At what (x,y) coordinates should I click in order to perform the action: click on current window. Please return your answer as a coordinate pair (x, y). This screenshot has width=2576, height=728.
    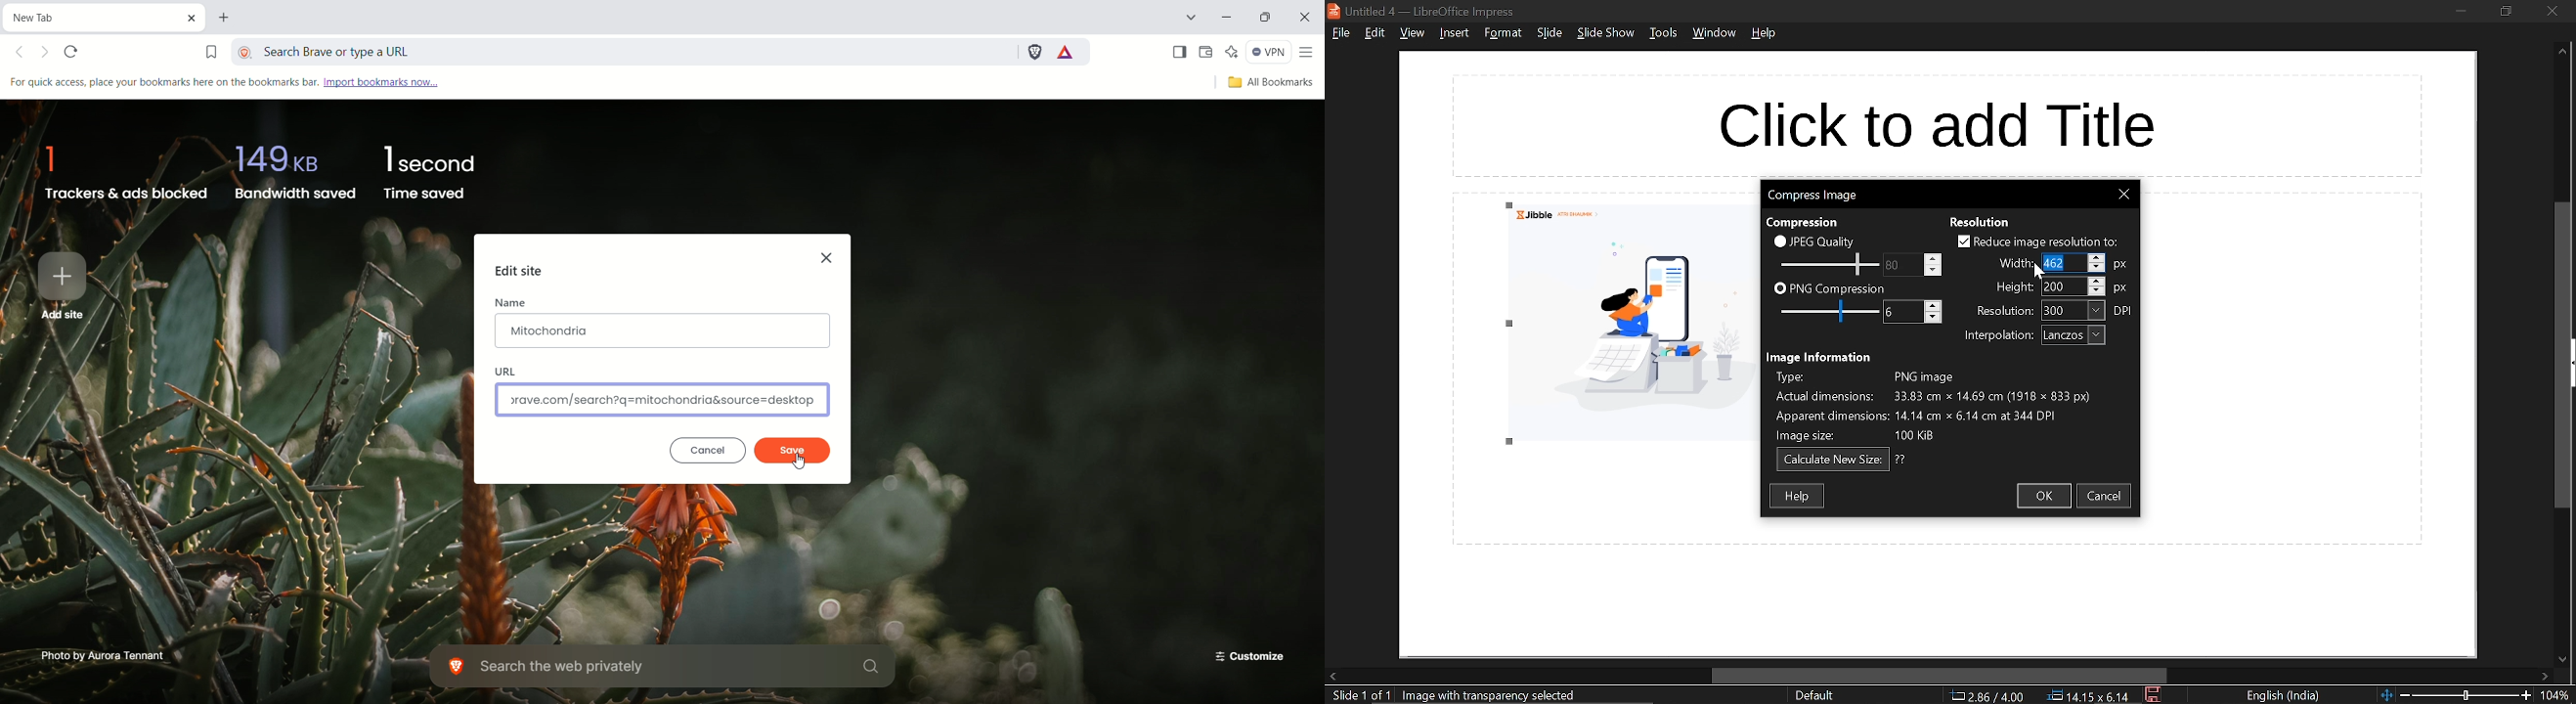
    Looking at the image, I should click on (1426, 11).